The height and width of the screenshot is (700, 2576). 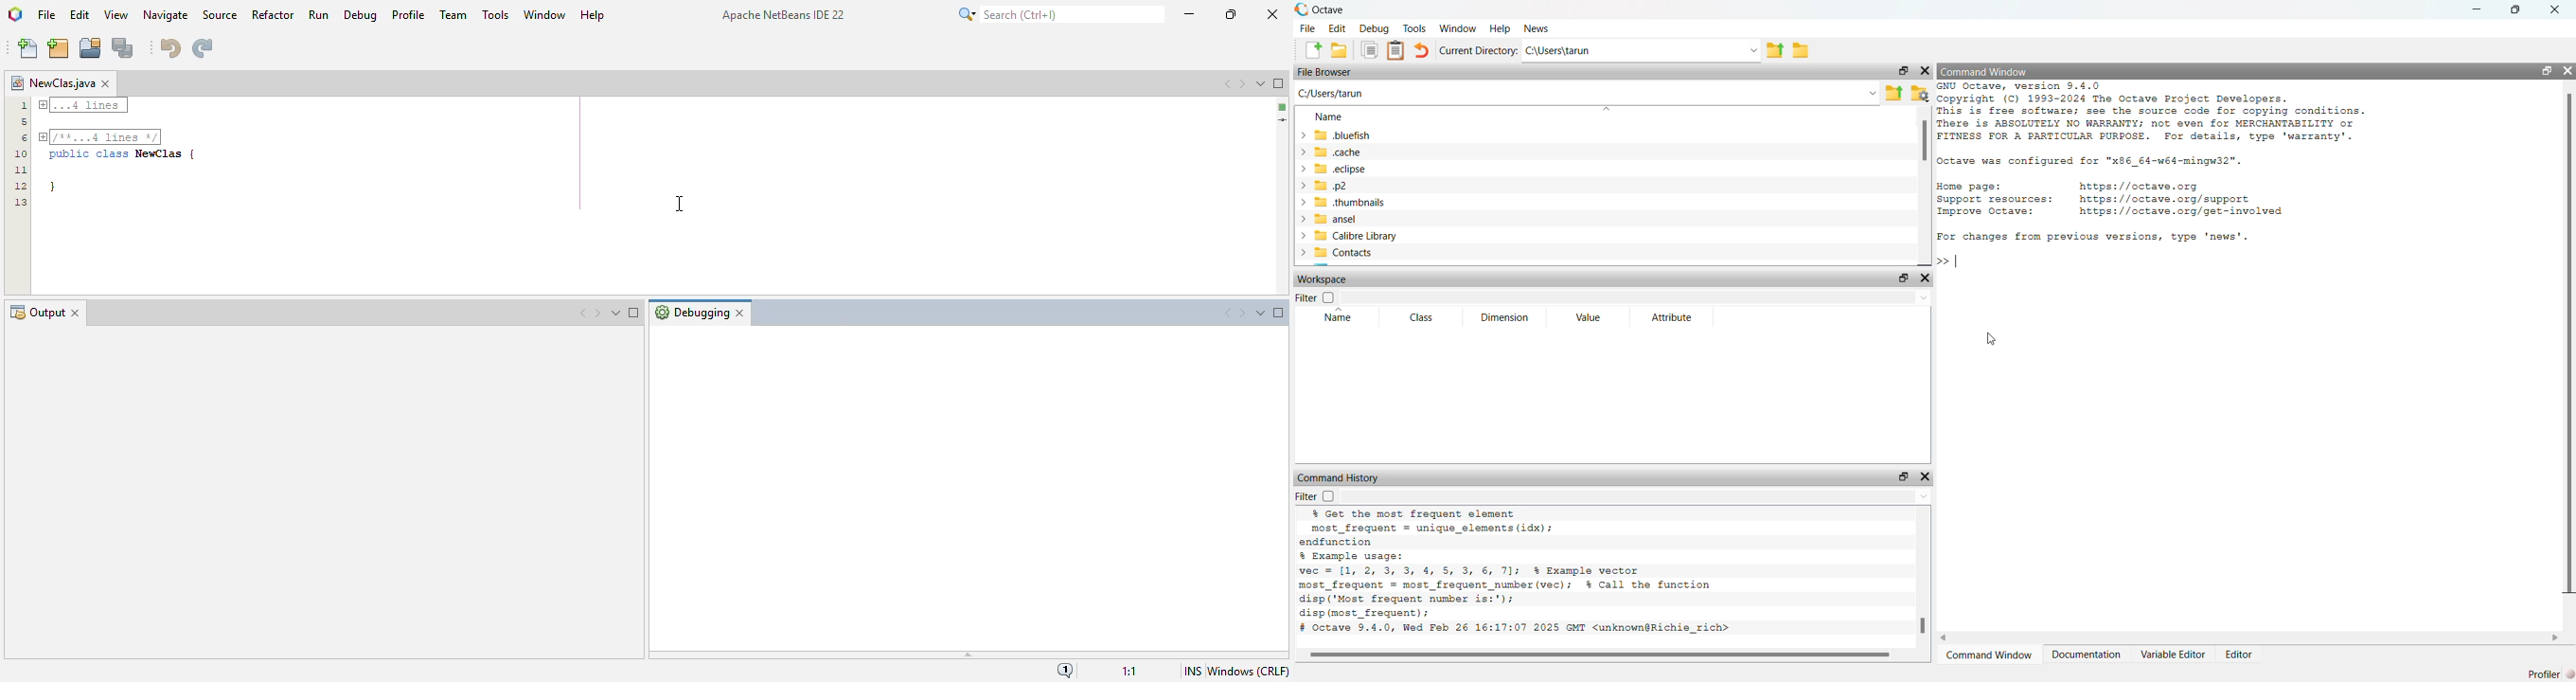 What do you see at coordinates (1925, 476) in the screenshot?
I see `Hide Widget` at bounding box center [1925, 476].